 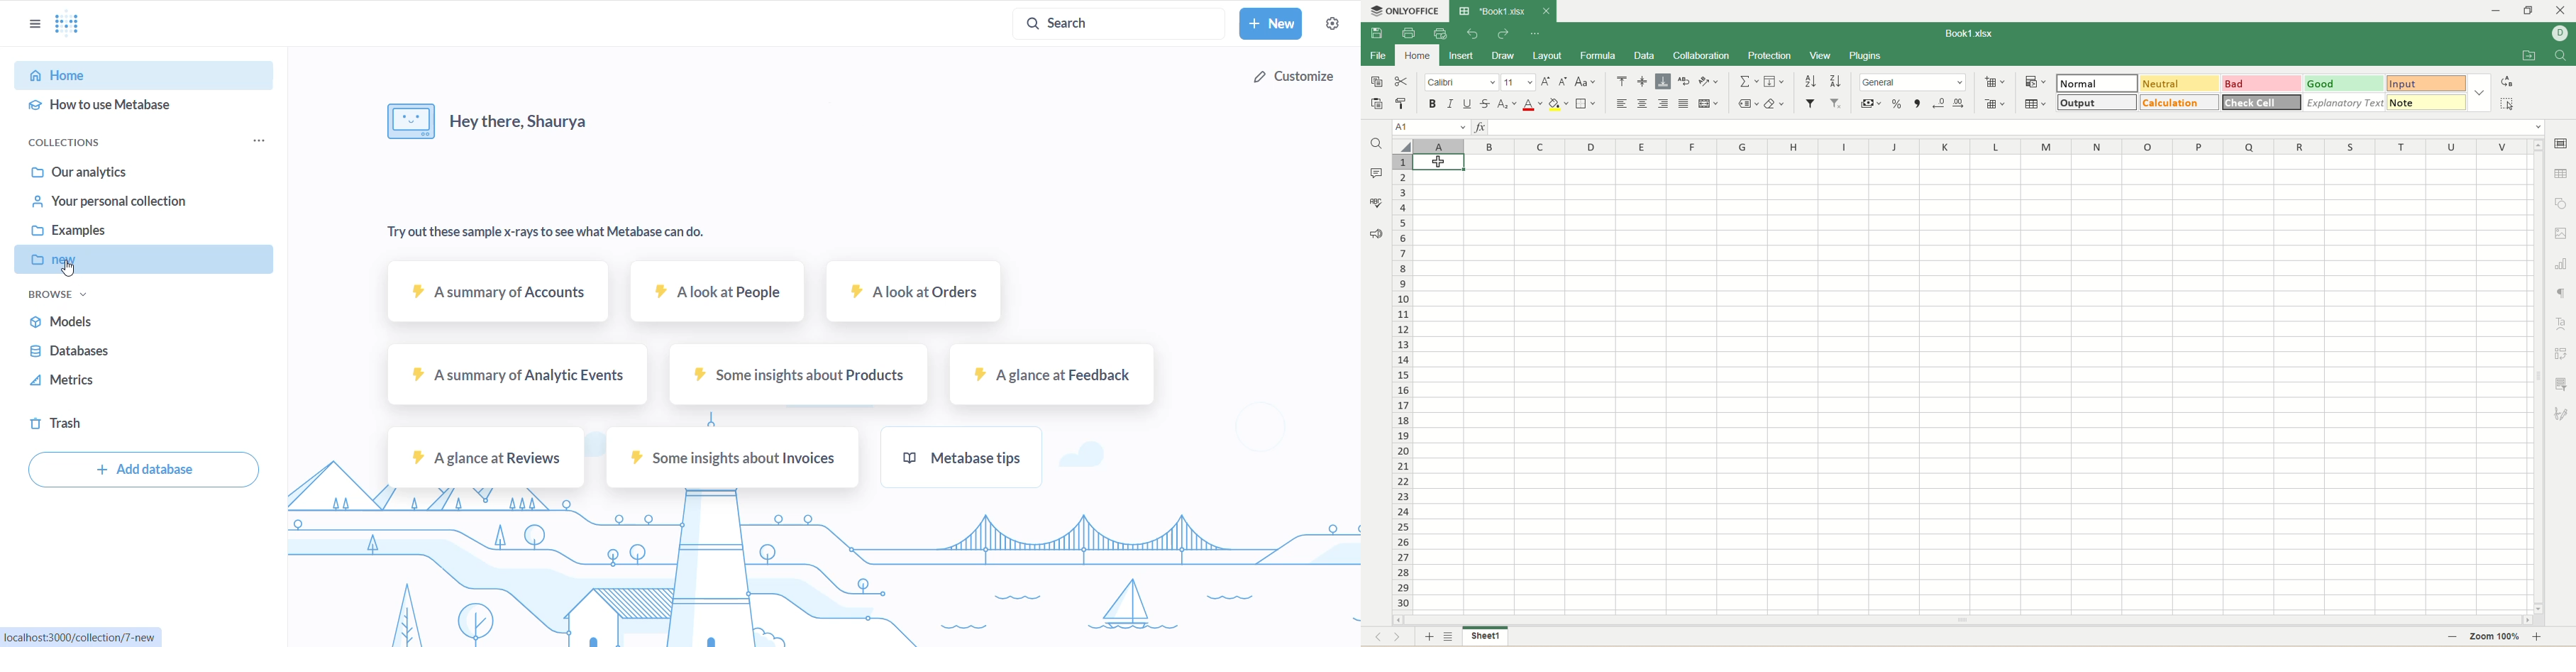 What do you see at coordinates (1585, 82) in the screenshot?
I see `change case` at bounding box center [1585, 82].